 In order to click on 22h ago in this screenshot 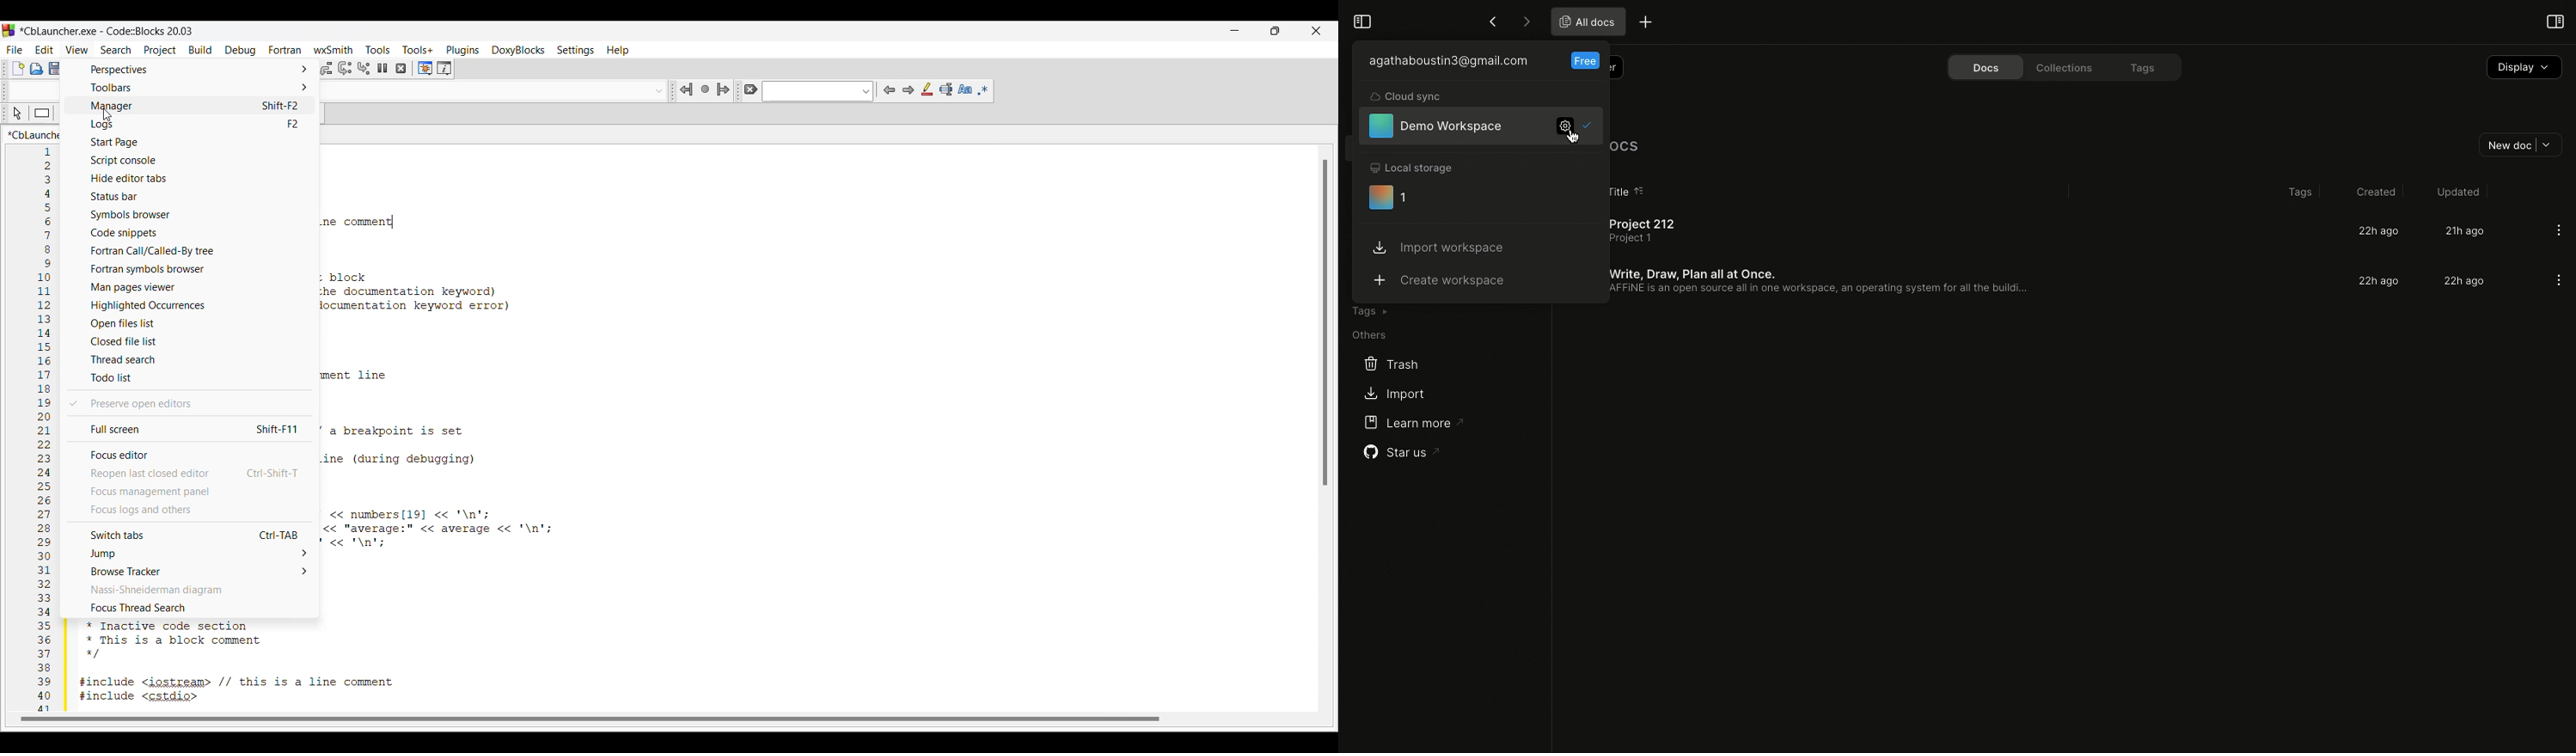, I will do `click(2375, 231)`.